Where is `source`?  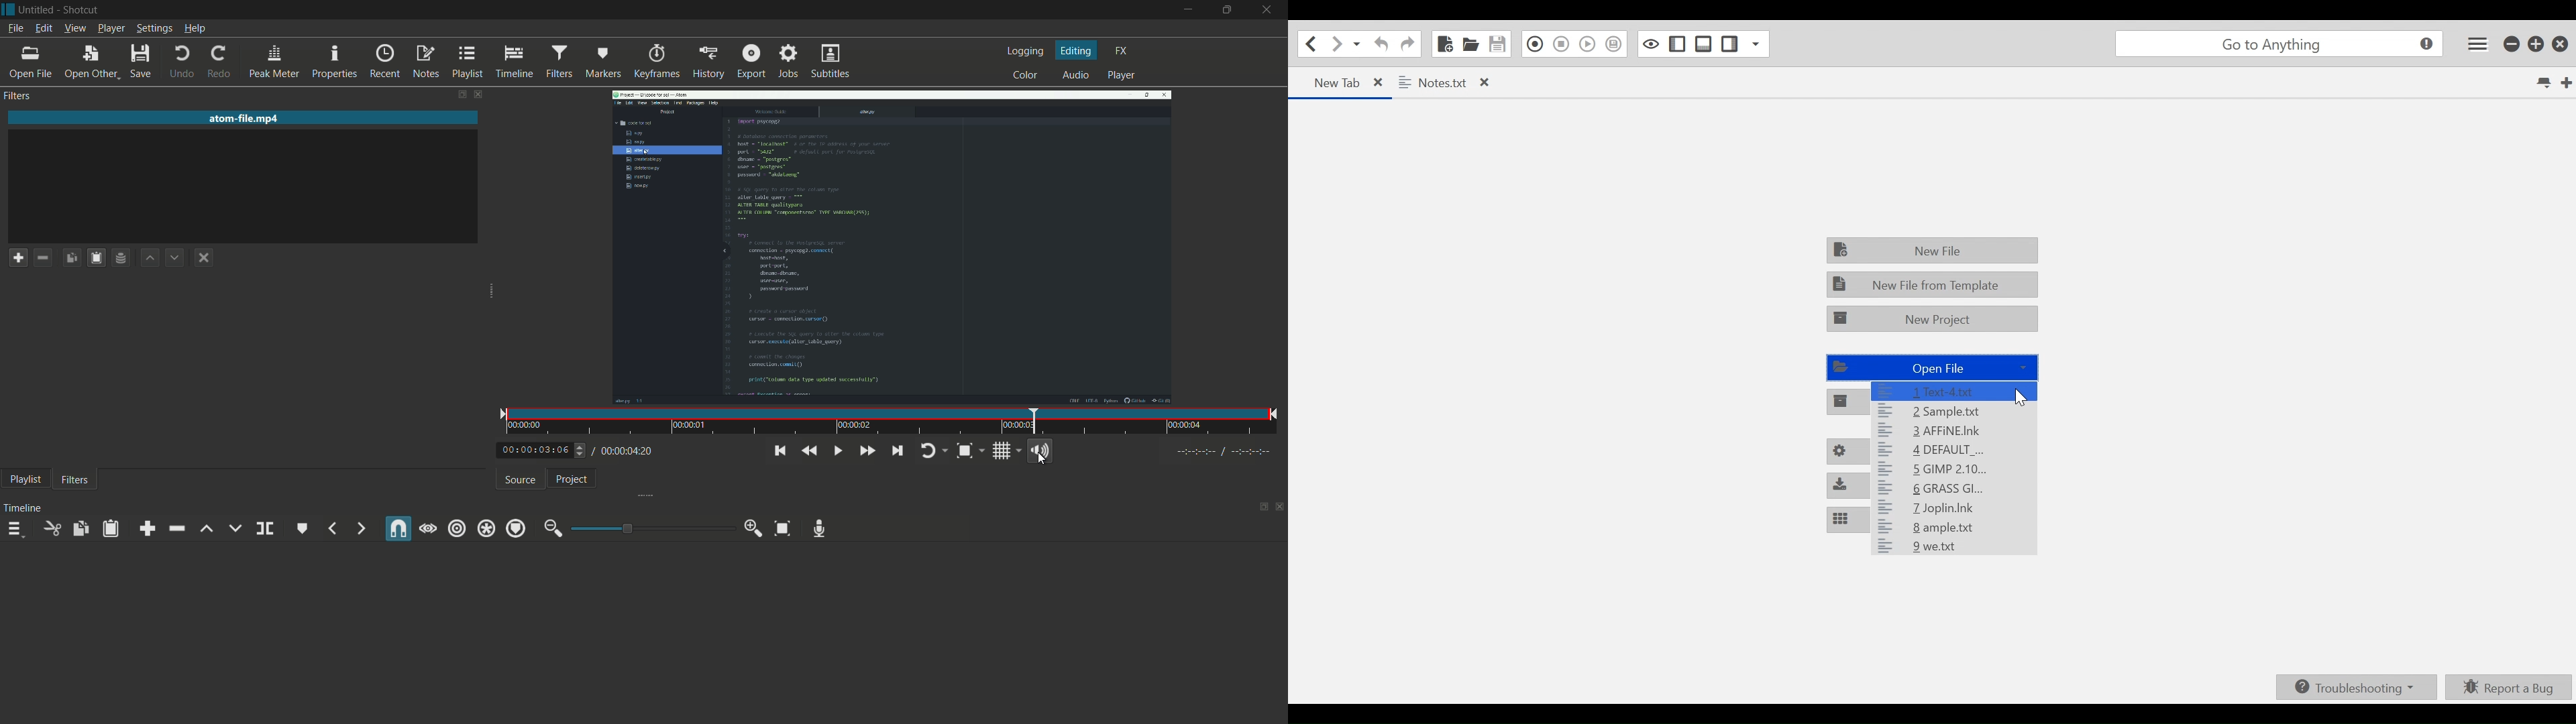 source is located at coordinates (517, 481).